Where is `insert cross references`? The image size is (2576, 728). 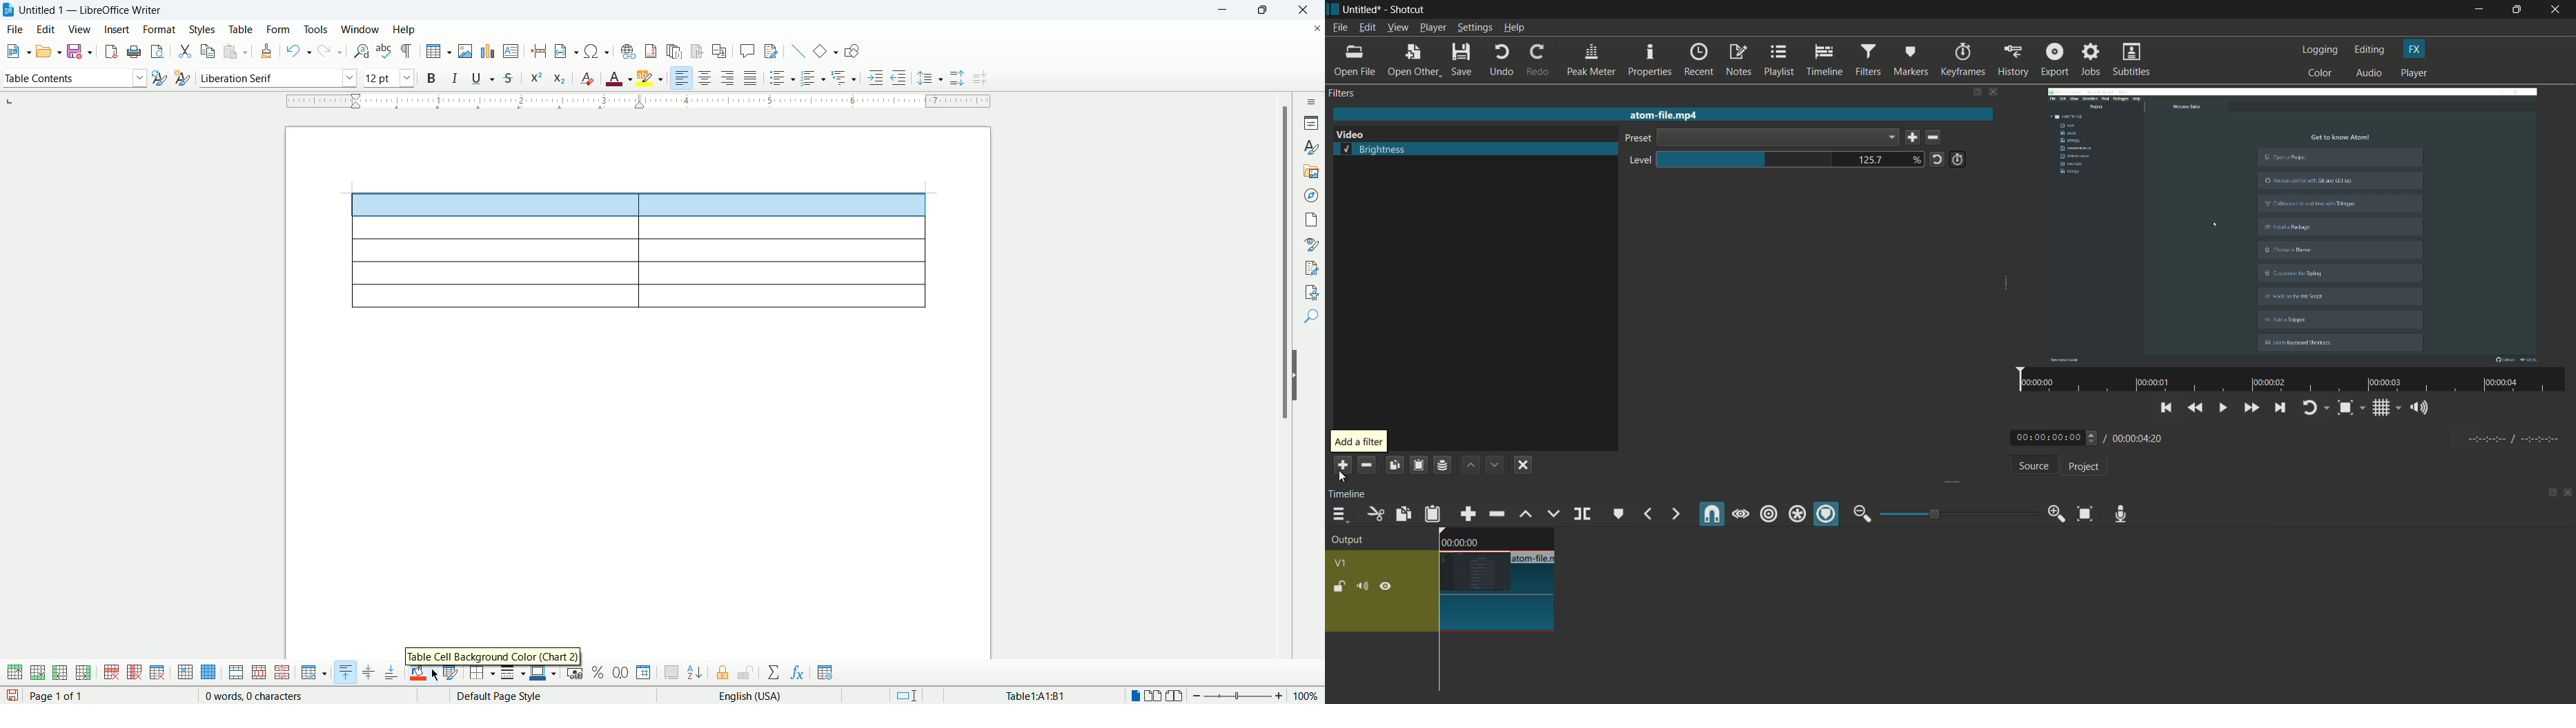
insert cross references is located at coordinates (721, 52).